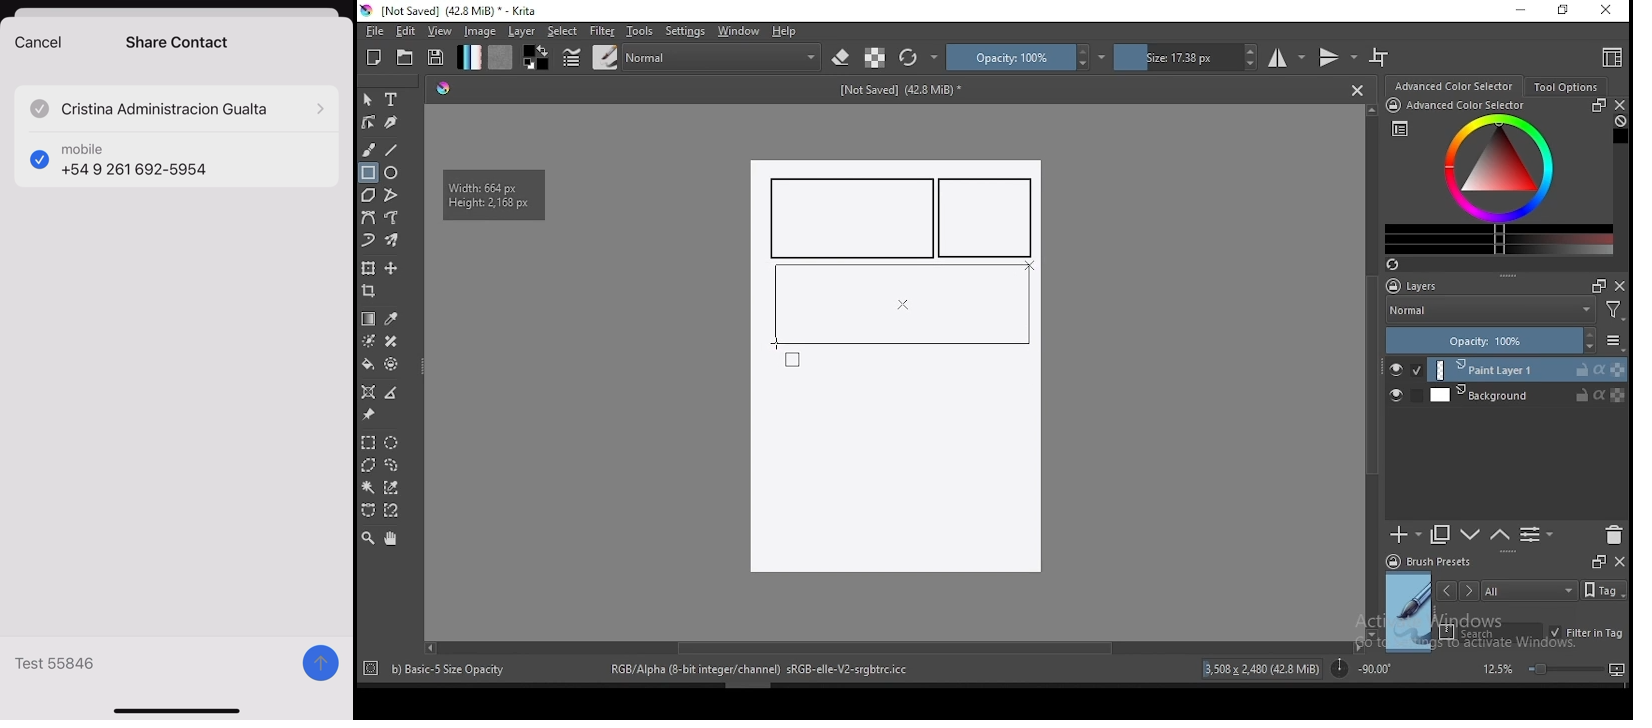 The image size is (1652, 728). Describe the element at coordinates (1503, 342) in the screenshot. I see `opacity` at that location.